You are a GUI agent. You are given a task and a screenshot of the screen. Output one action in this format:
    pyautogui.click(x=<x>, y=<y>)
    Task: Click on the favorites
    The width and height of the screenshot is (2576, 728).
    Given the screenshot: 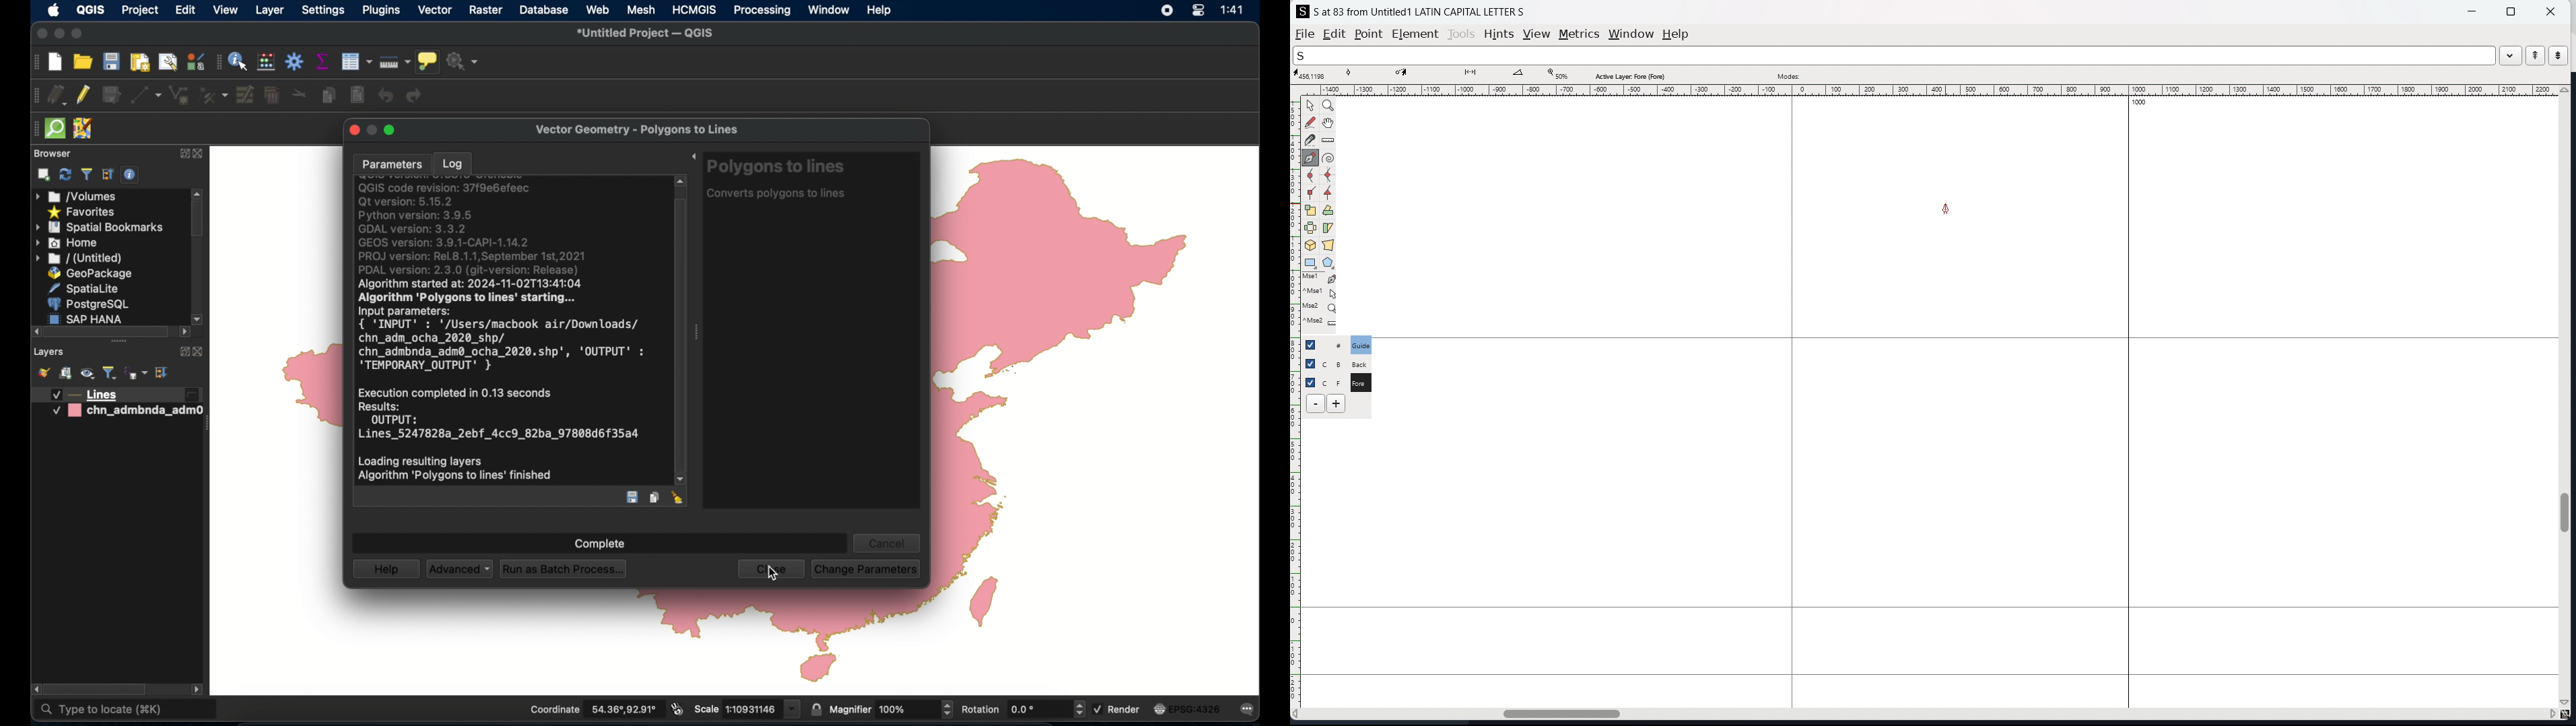 What is the action you would take?
    pyautogui.click(x=84, y=213)
    